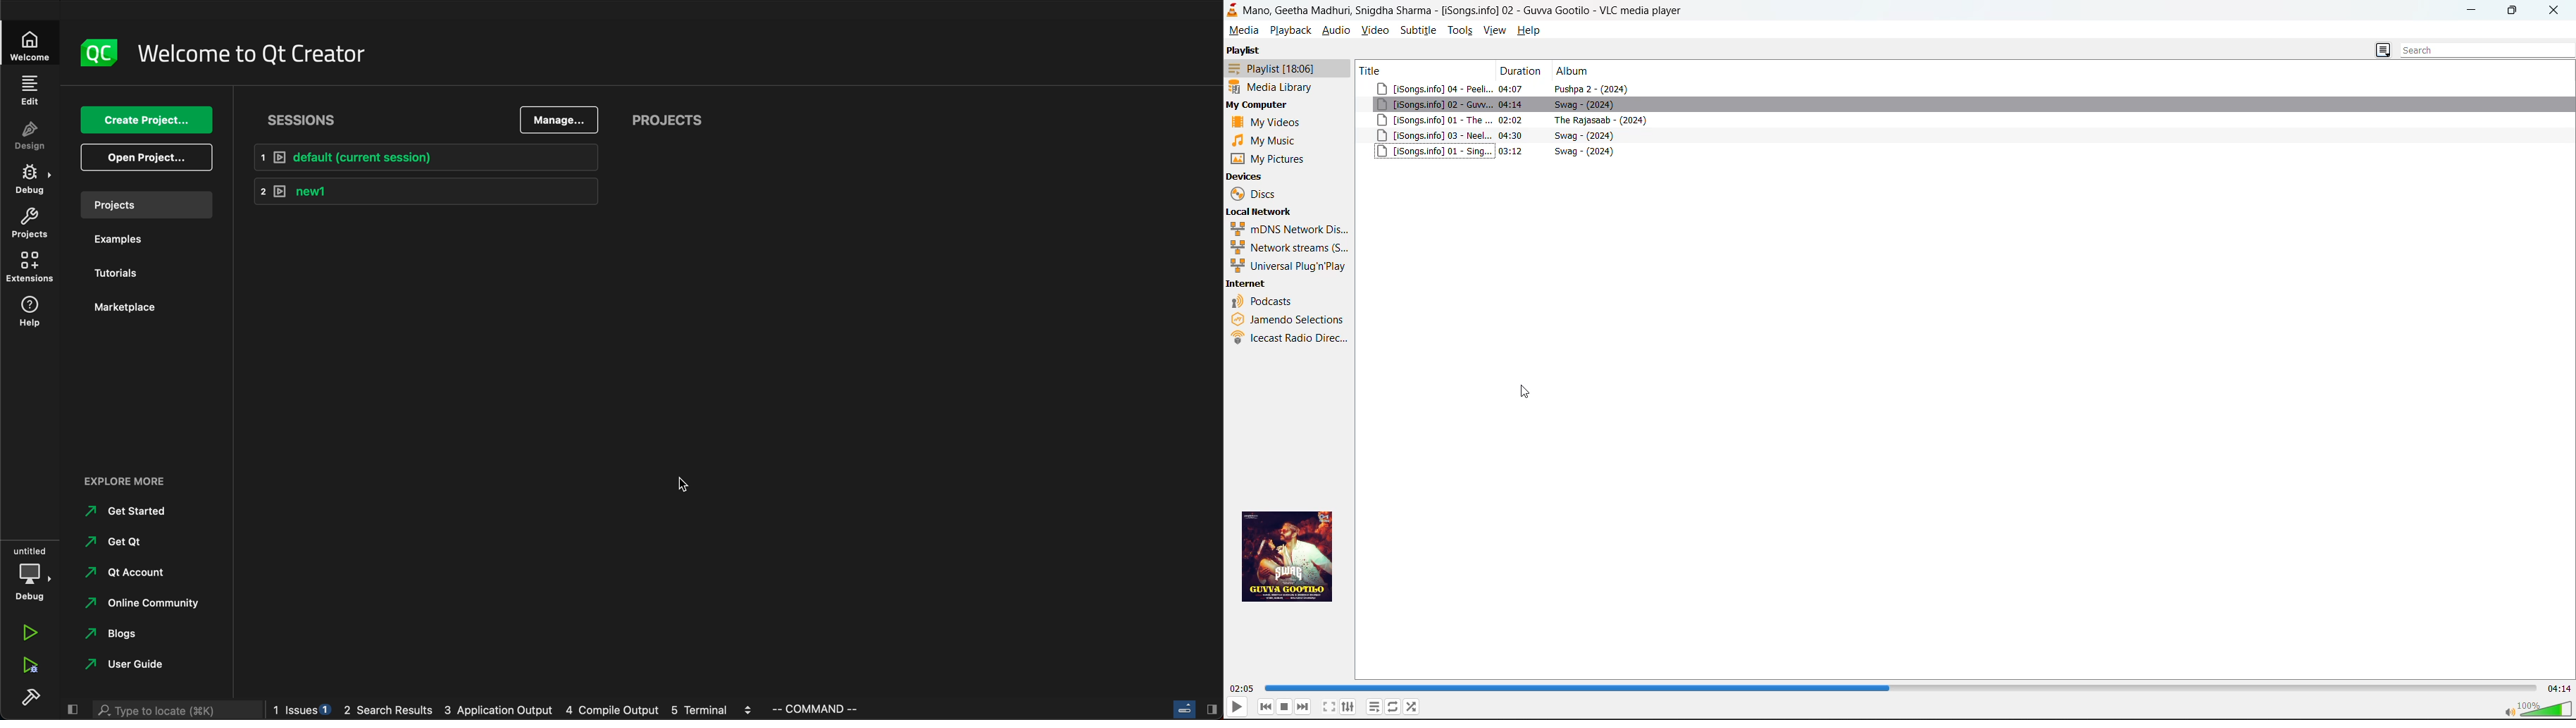 The height and width of the screenshot is (728, 2576). What do you see at coordinates (126, 541) in the screenshot?
I see `get` at bounding box center [126, 541].